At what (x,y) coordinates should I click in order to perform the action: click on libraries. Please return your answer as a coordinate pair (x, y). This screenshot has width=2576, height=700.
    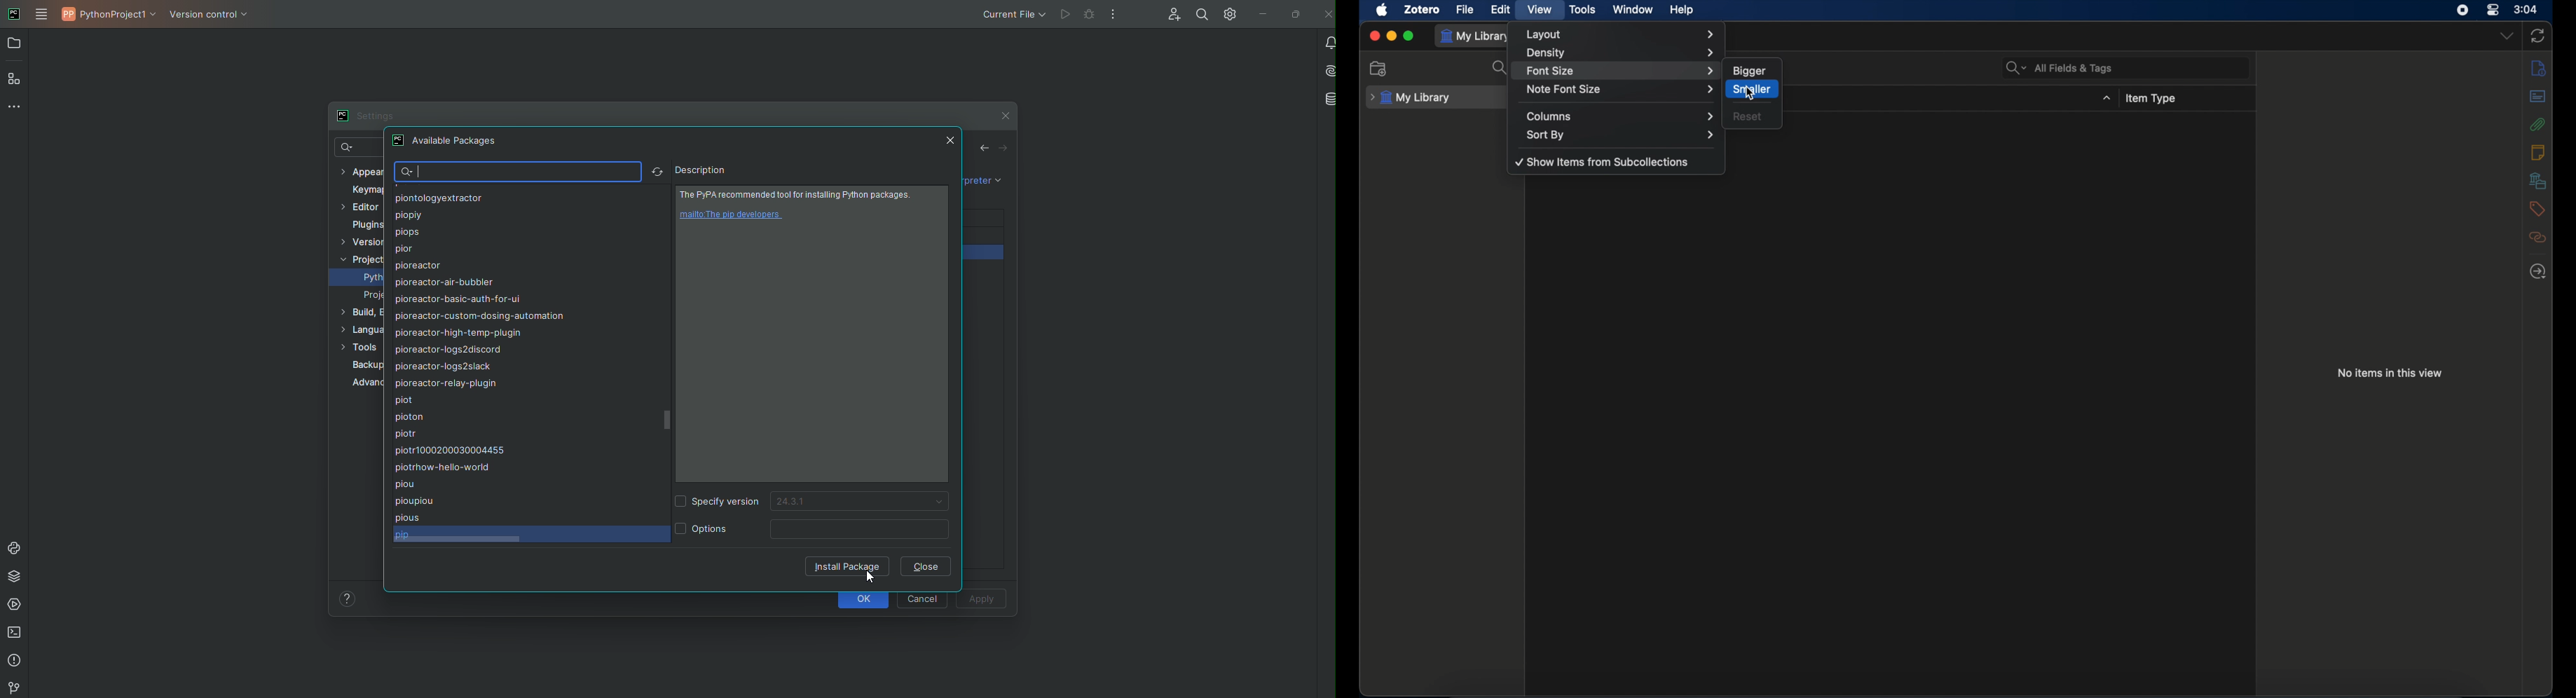
    Looking at the image, I should click on (2538, 181).